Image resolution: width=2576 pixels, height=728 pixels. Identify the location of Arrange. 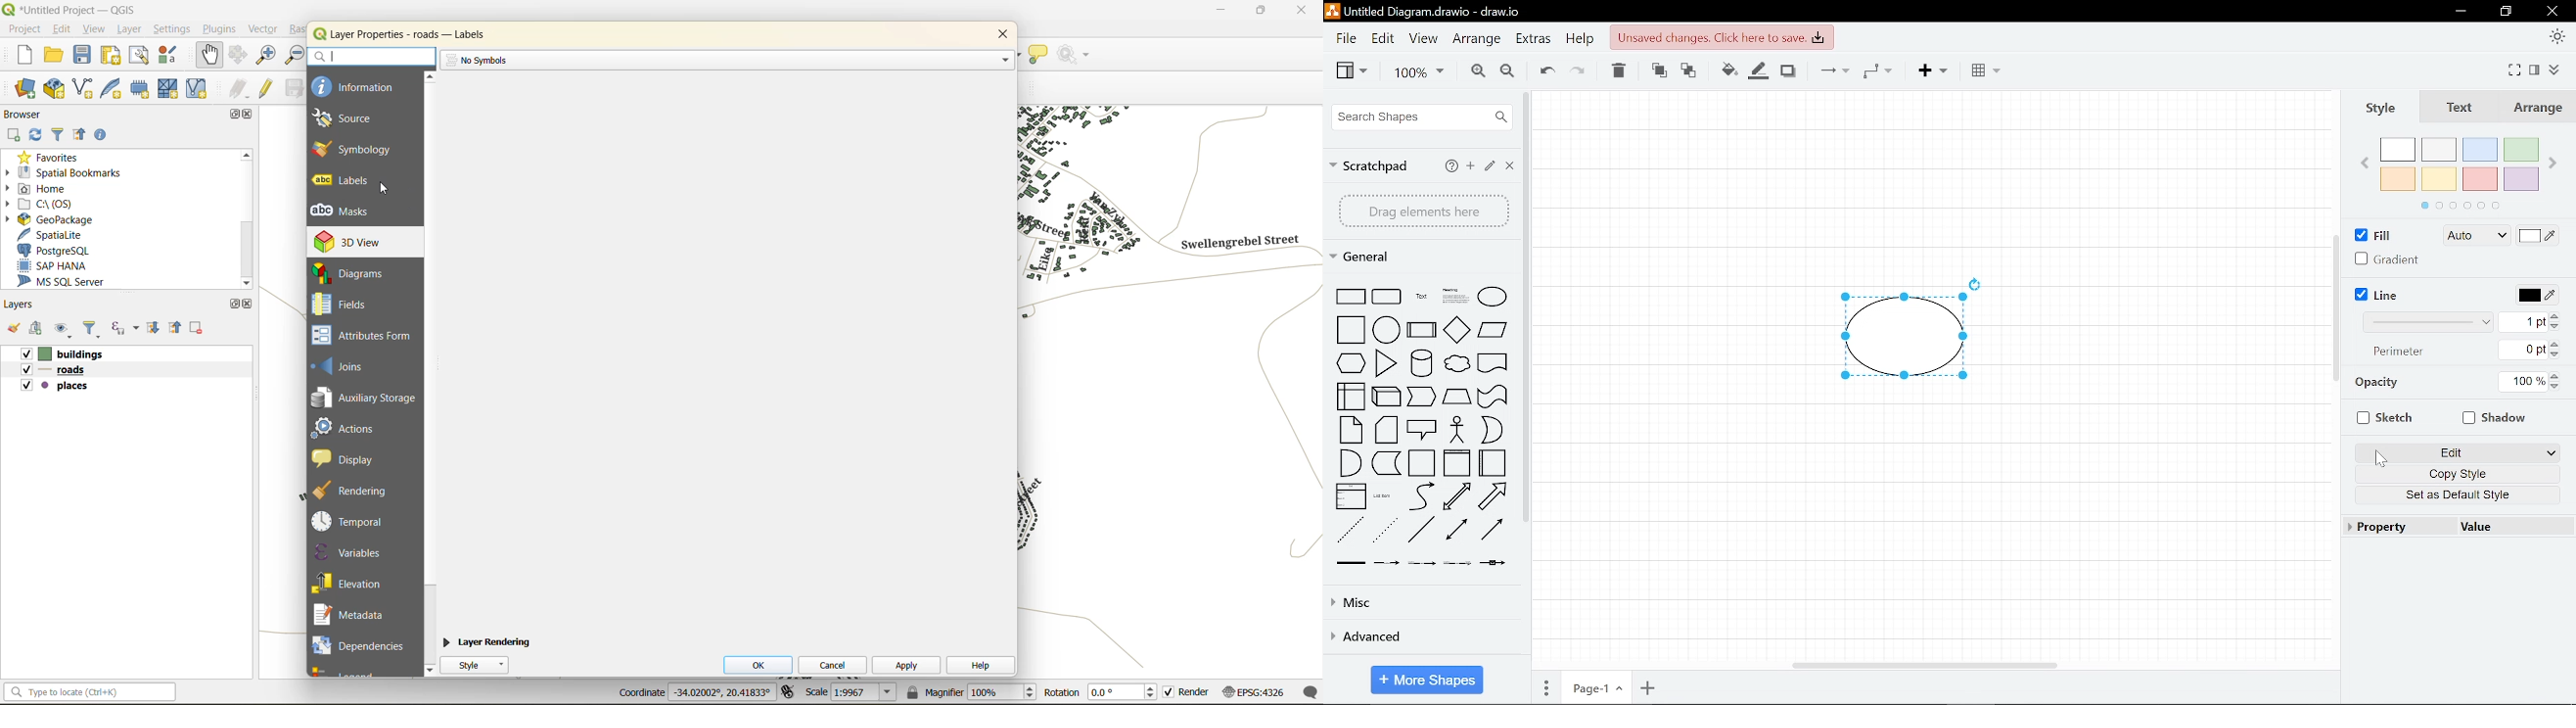
(1478, 39).